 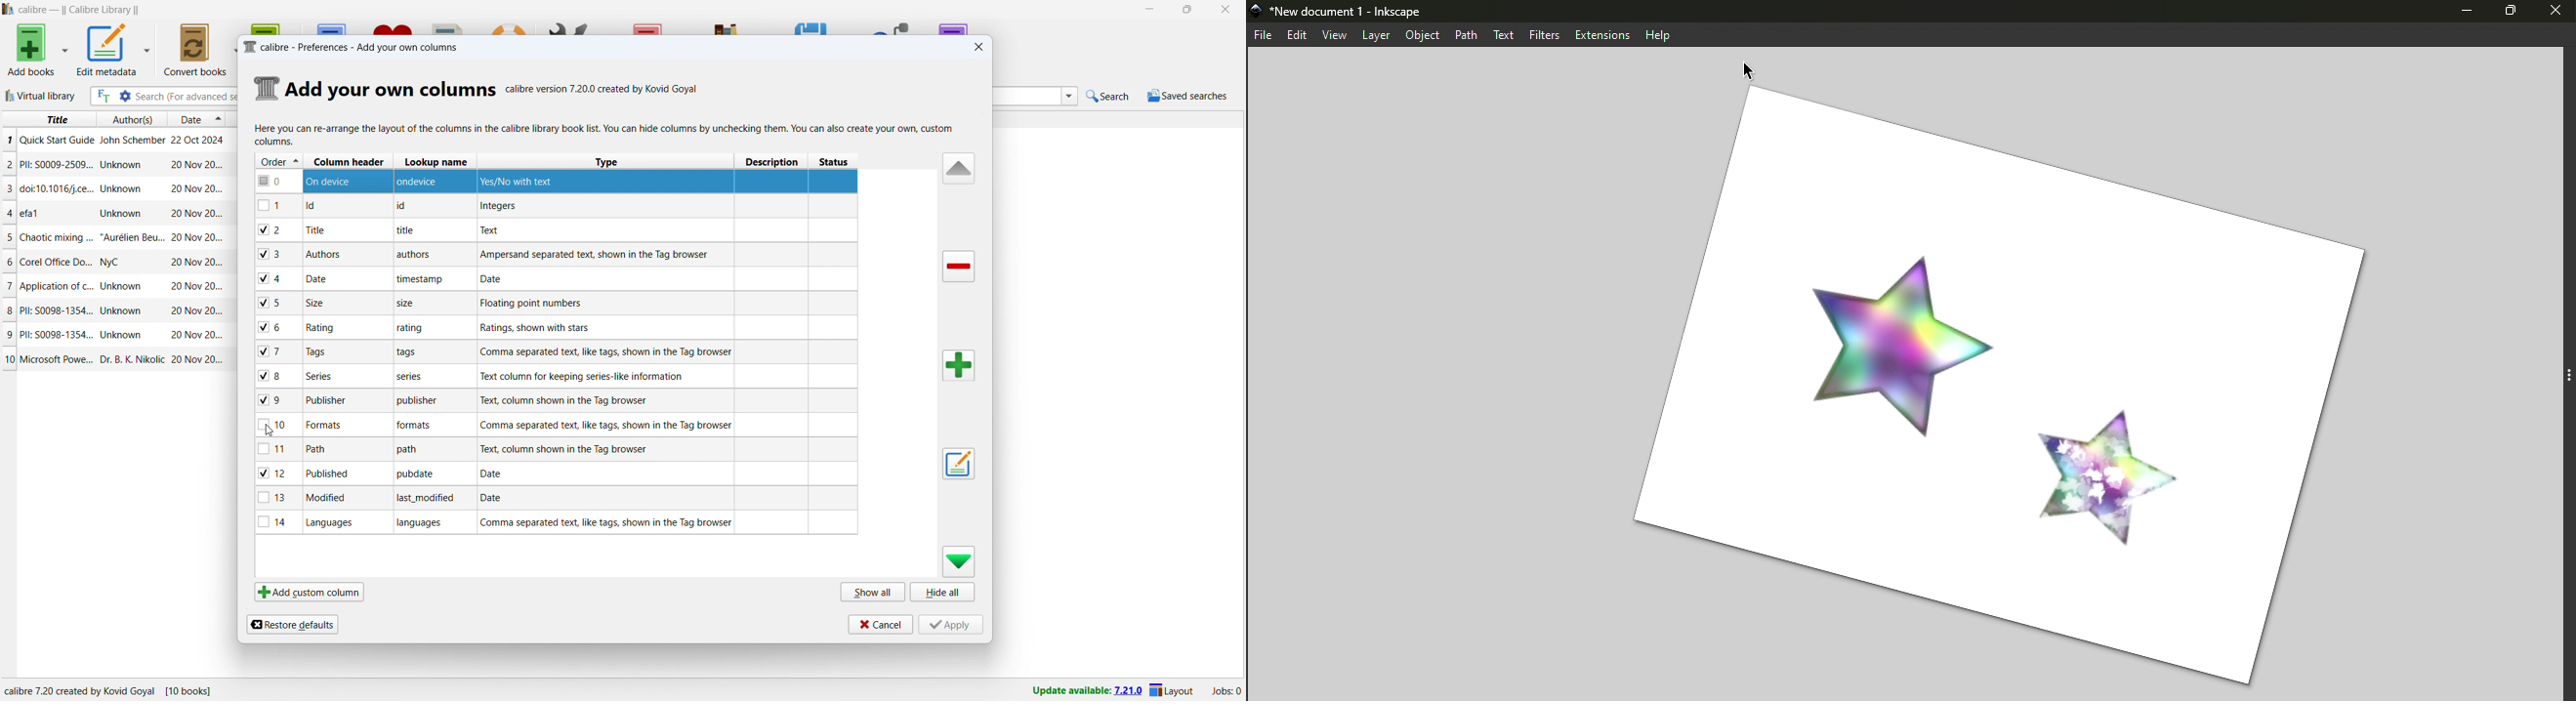 What do you see at coordinates (958, 463) in the screenshot?
I see `edit column settings` at bounding box center [958, 463].